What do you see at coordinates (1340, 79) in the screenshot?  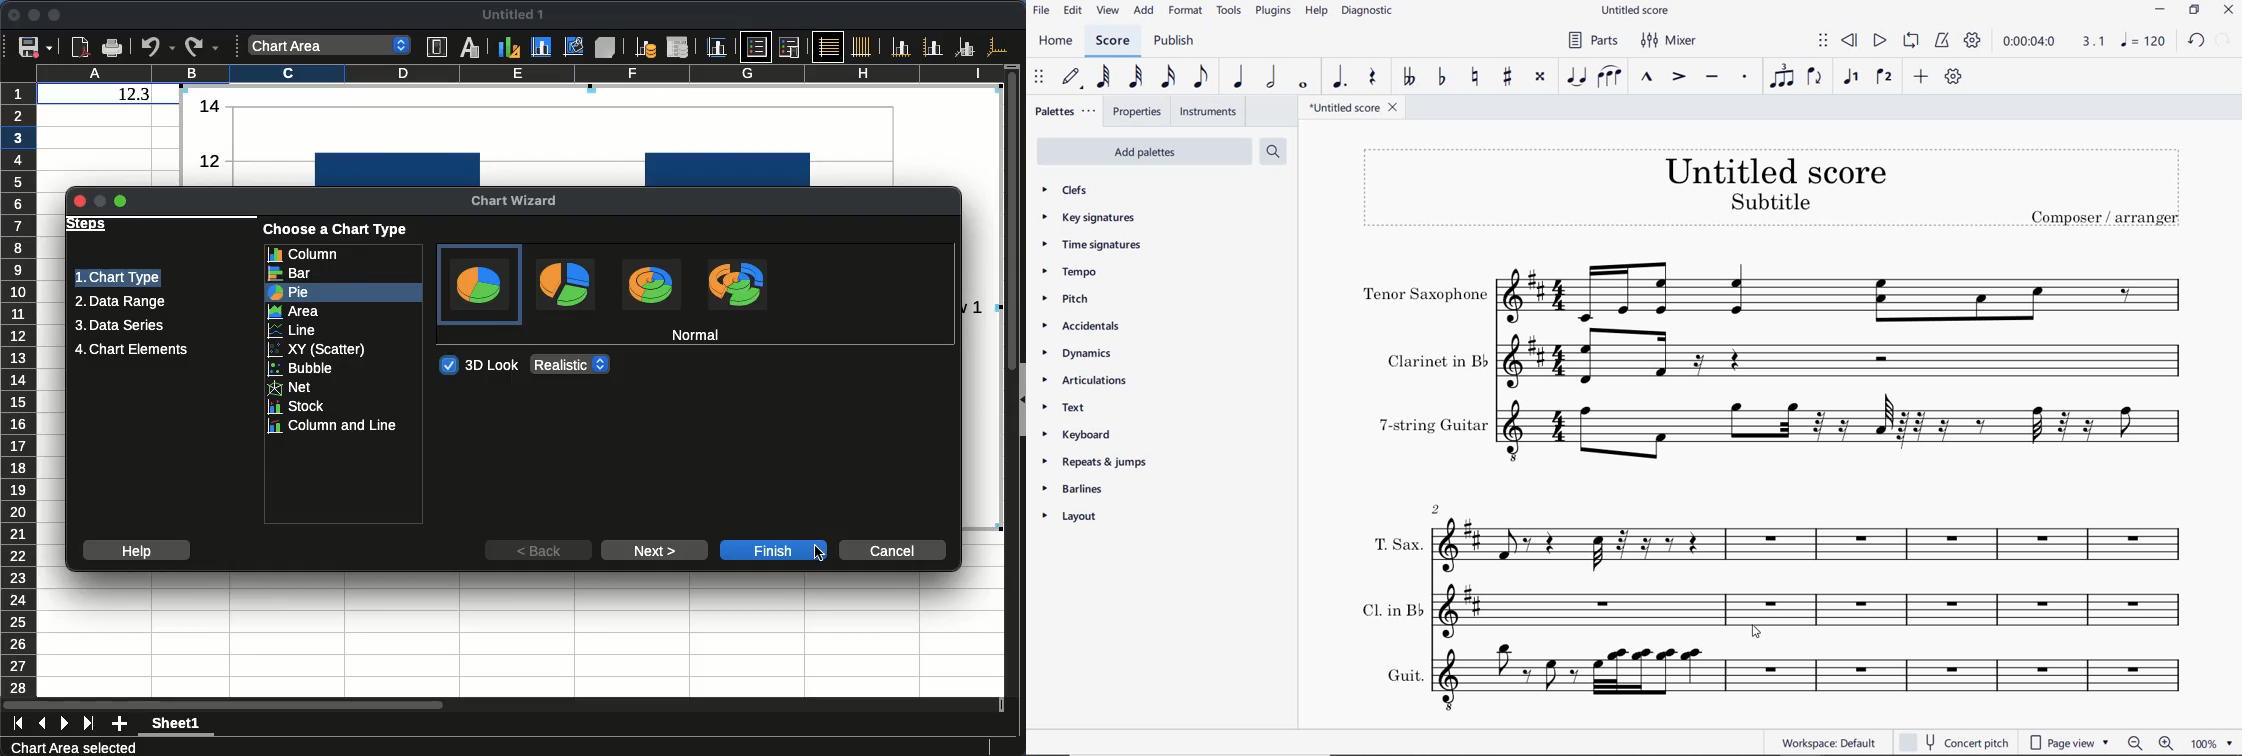 I see `AUGMENTATION DOT` at bounding box center [1340, 79].